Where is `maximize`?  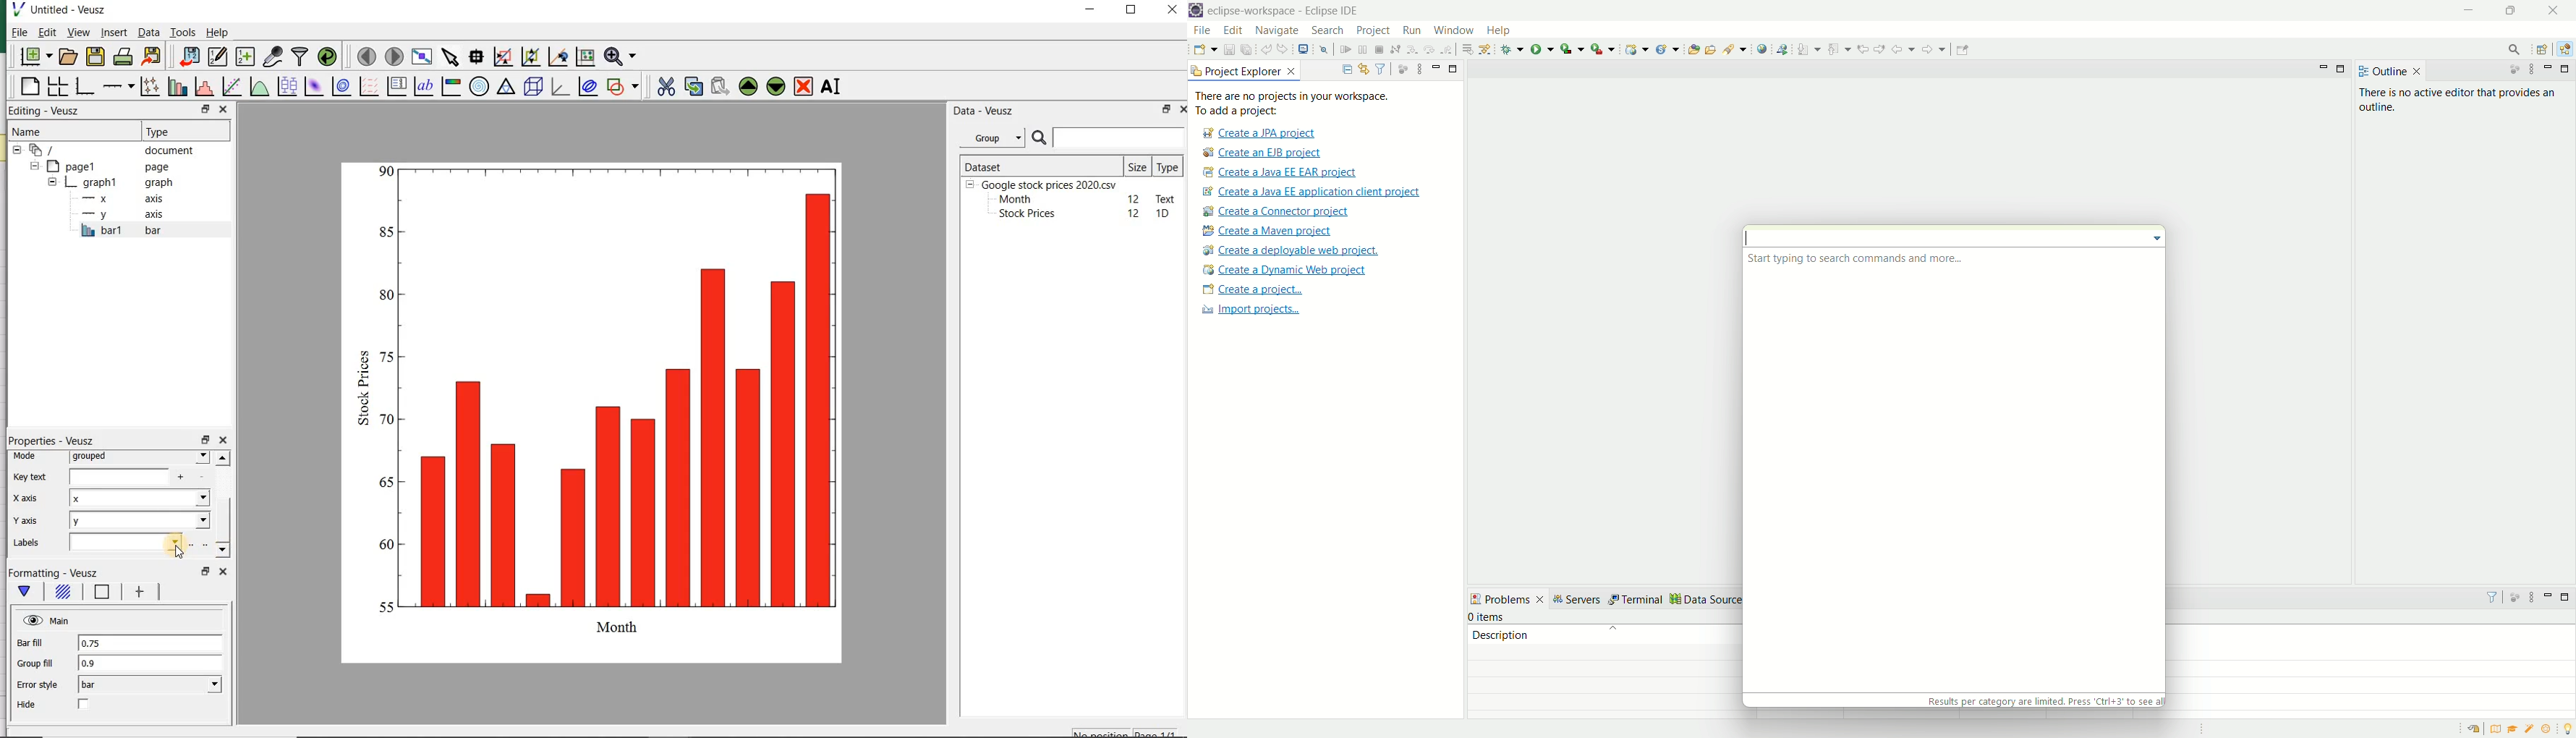 maximize is located at coordinates (1134, 11).